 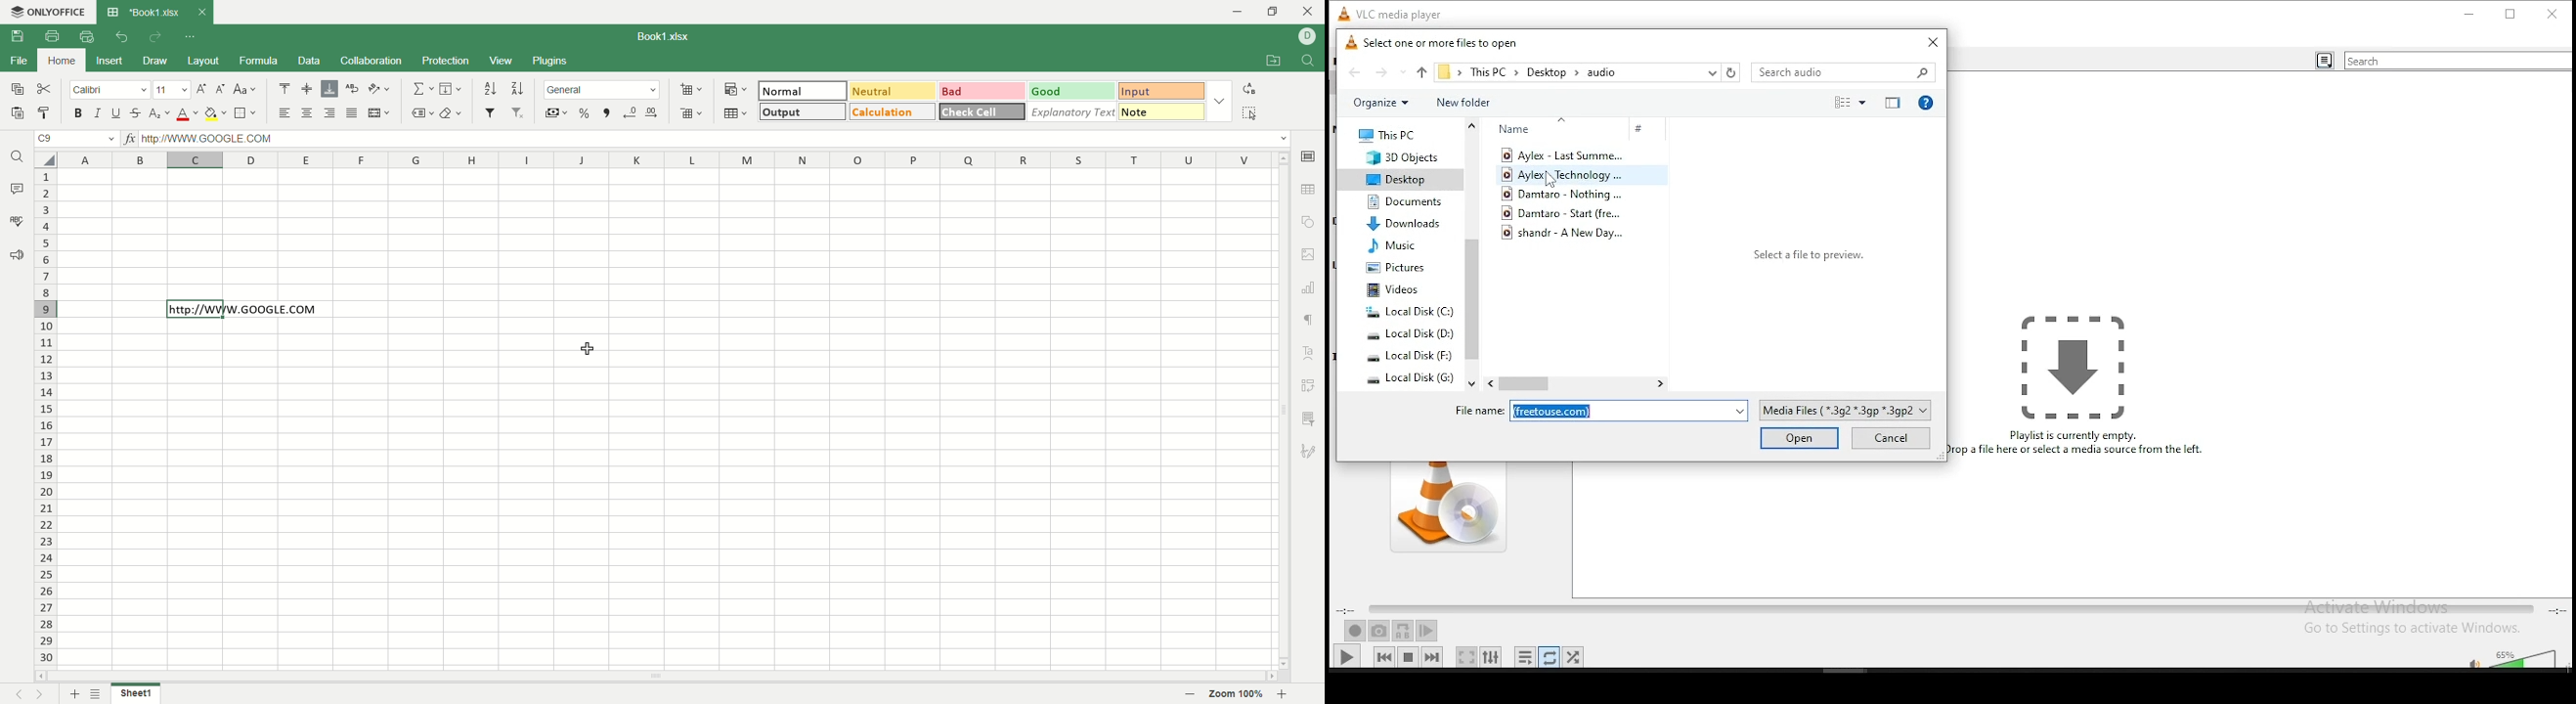 I want to click on maximize, so click(x=2511, y=13).